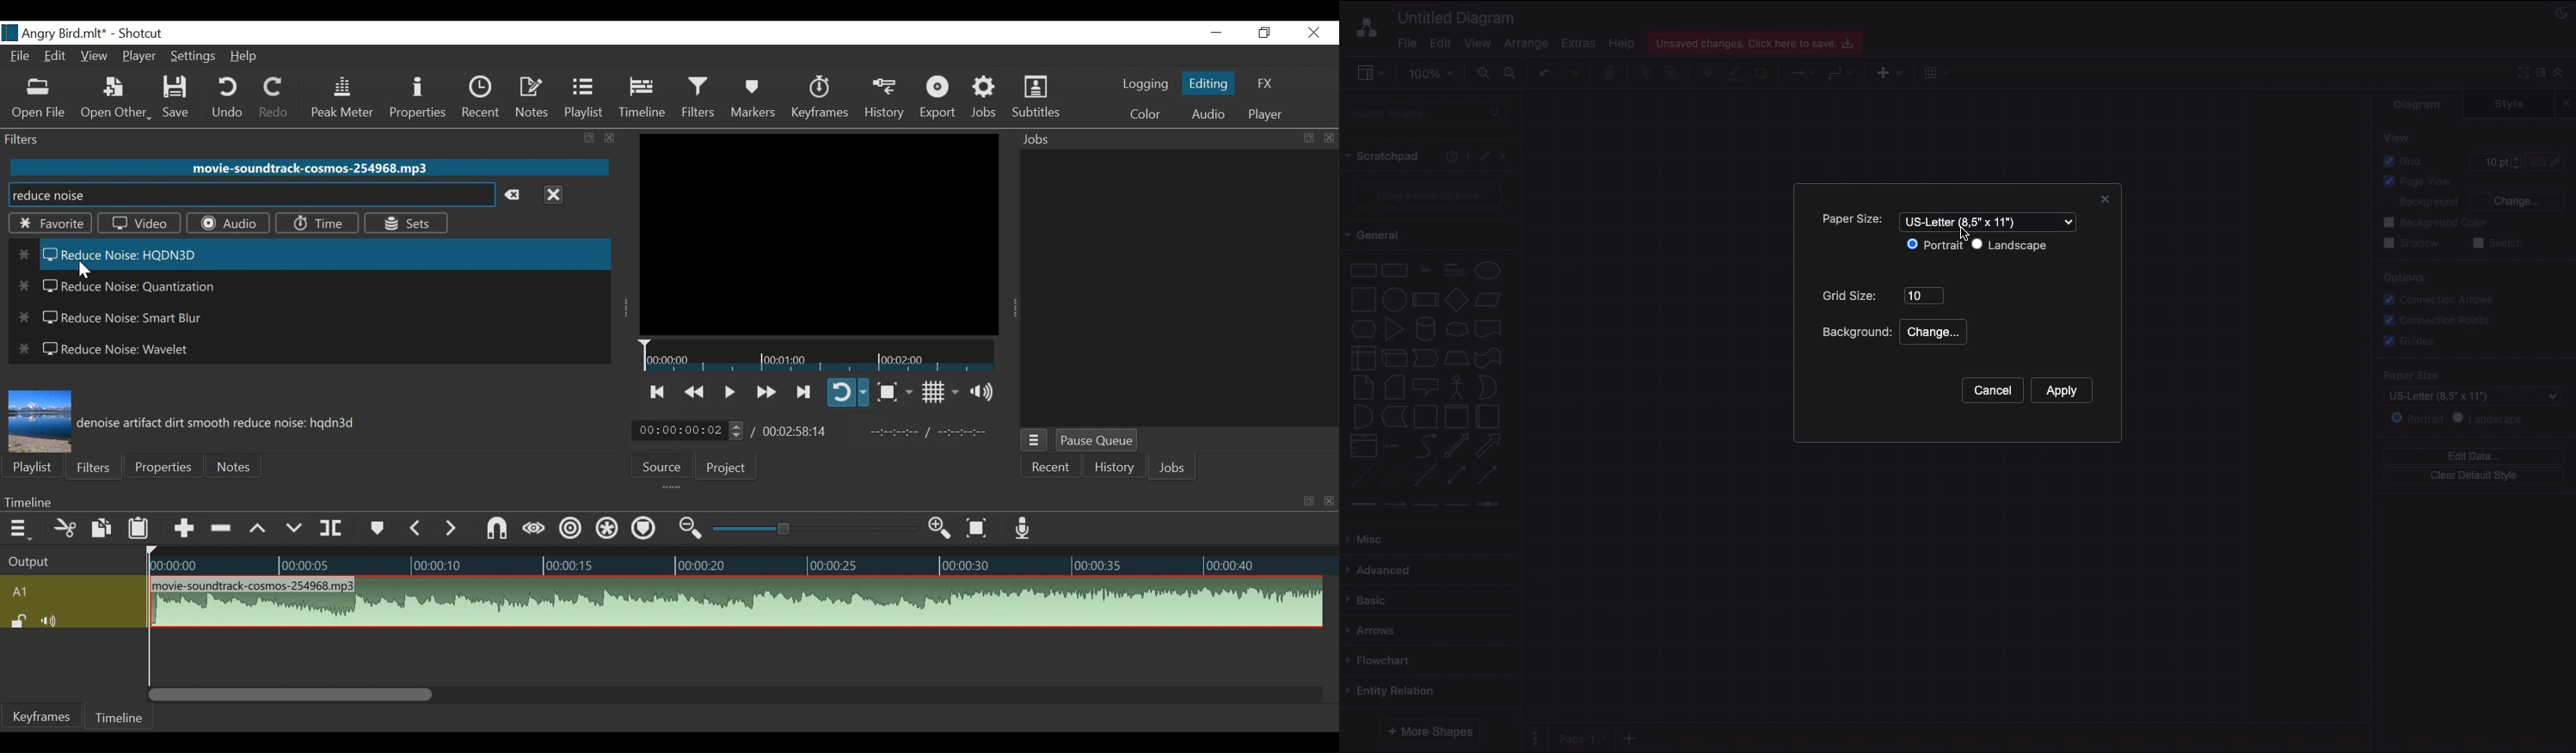  Describe the element at coordinates (607, 137) in the screenshot. I see `close` at that location.